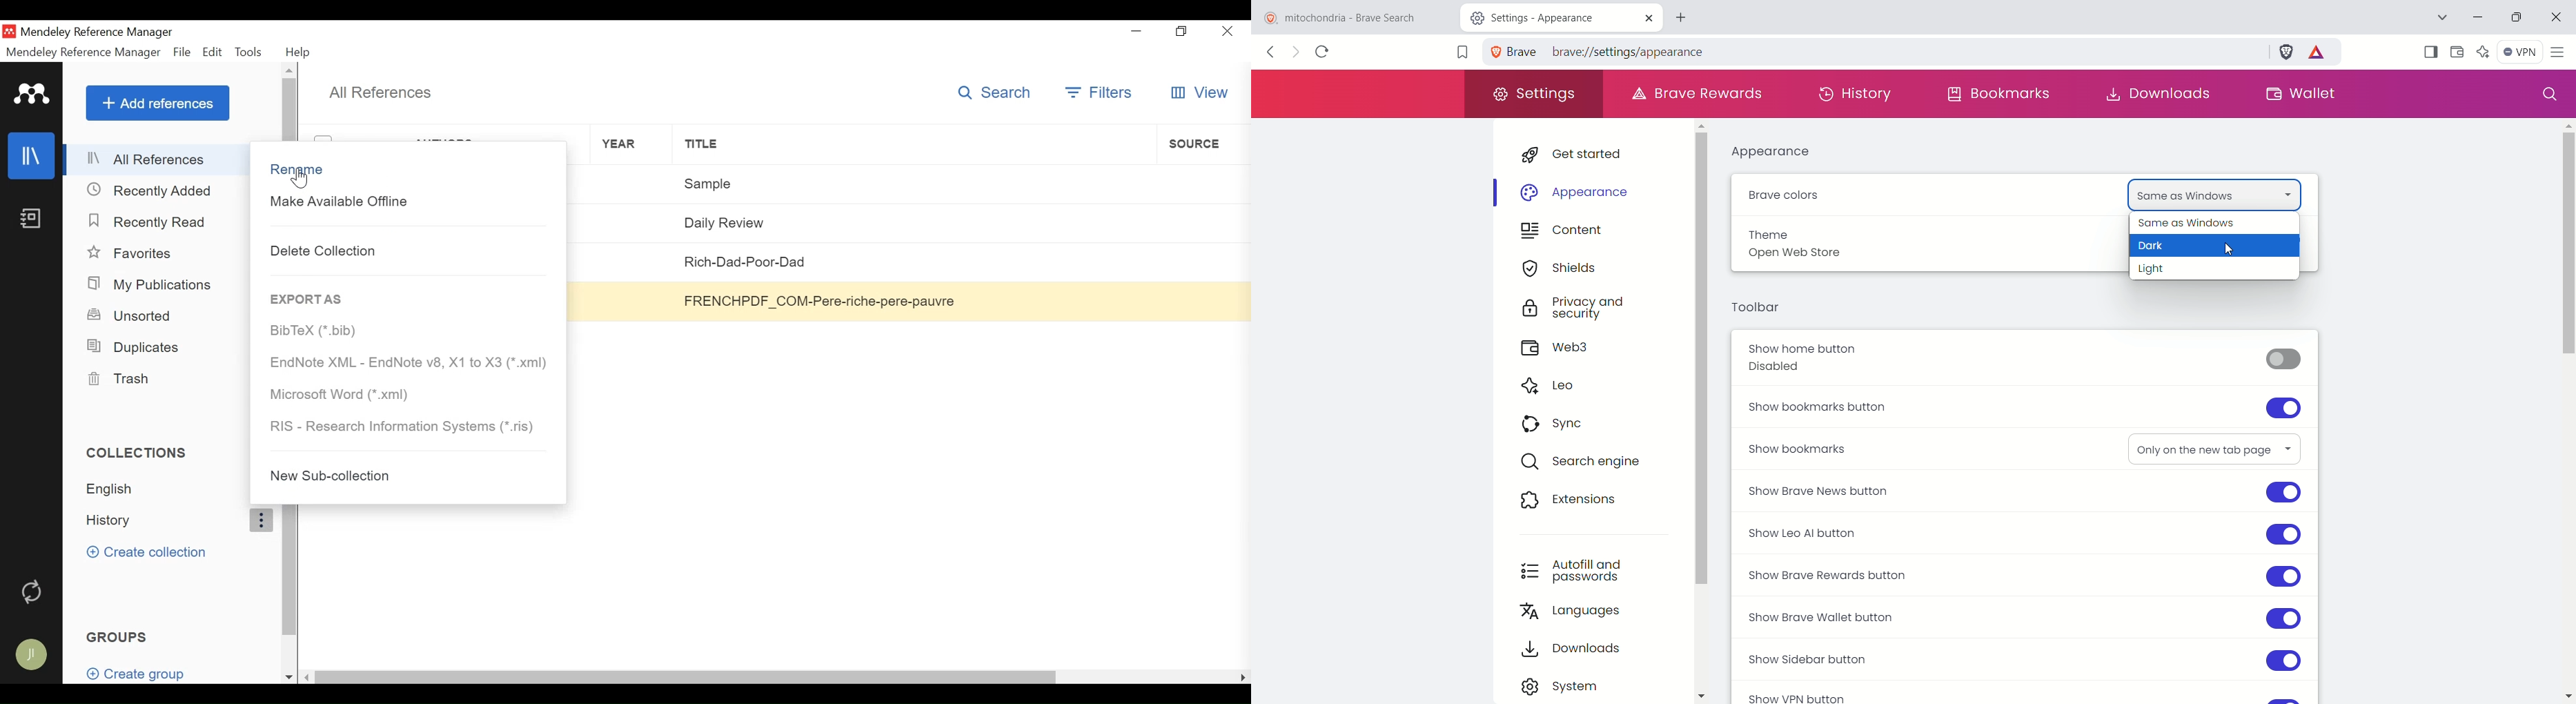 This screenshot has height=728, width=2576. What do you see at coordinates (83, 52) in the screenshot?
I see `Mendeley Reference Manger ` at bounding box center [83, 52].